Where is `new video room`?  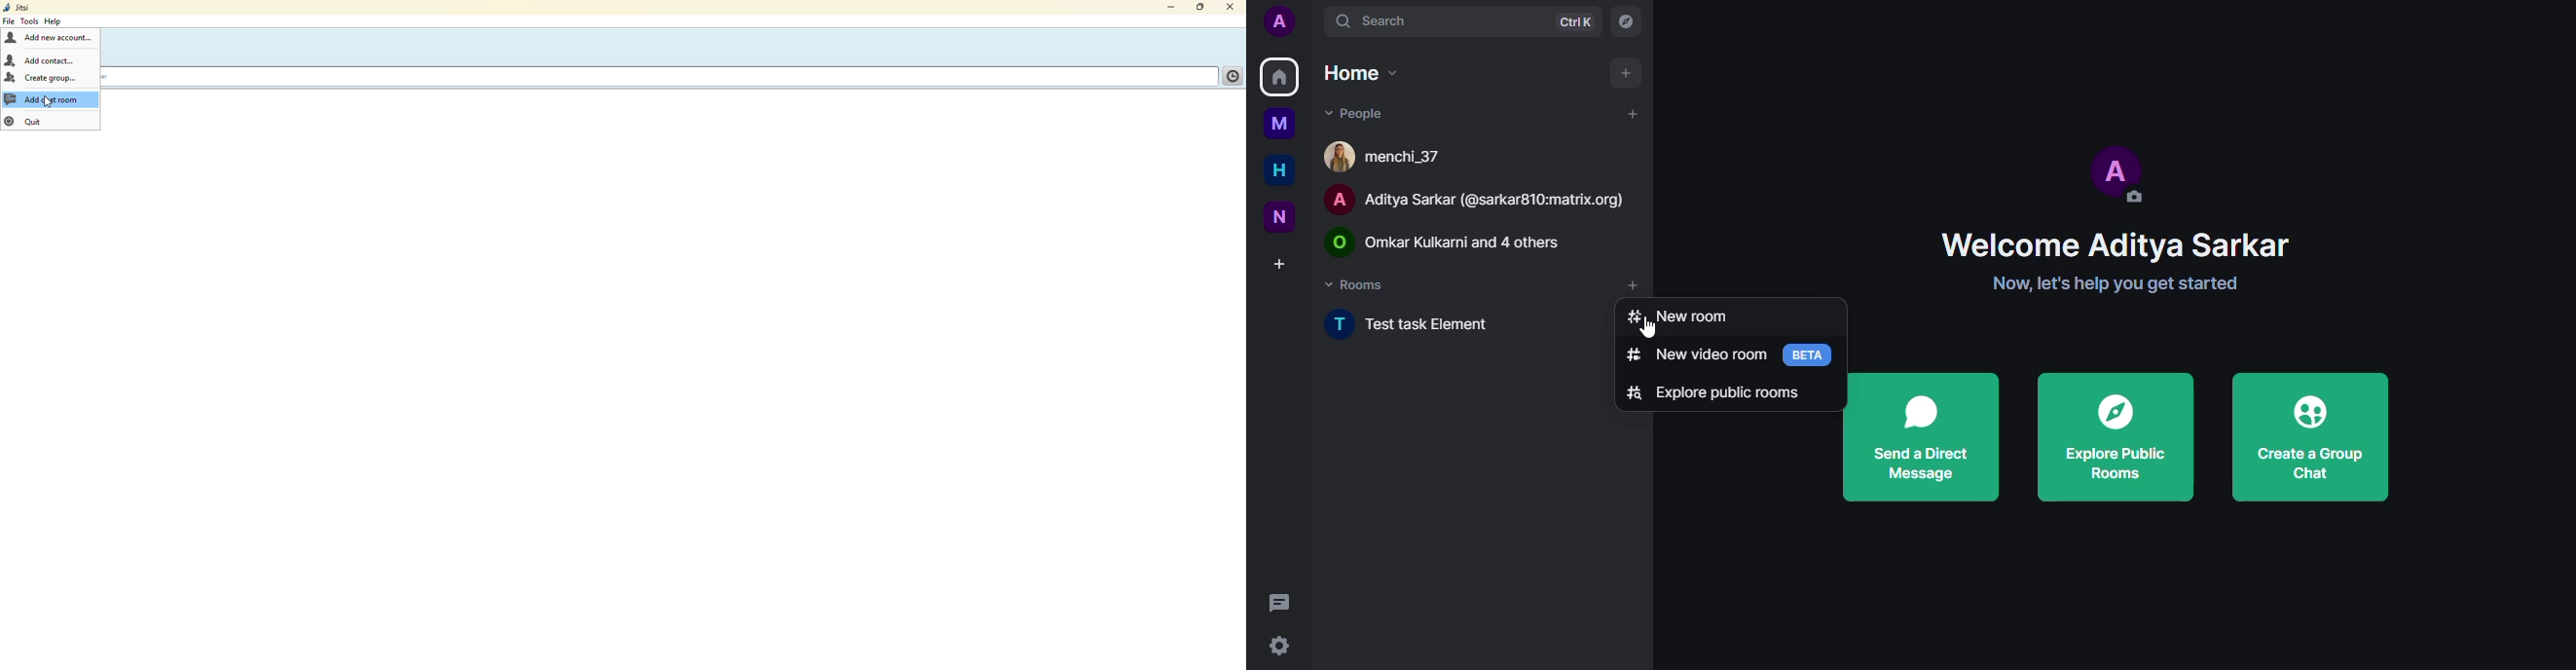
new video room is located at coordinates (1695, 354).